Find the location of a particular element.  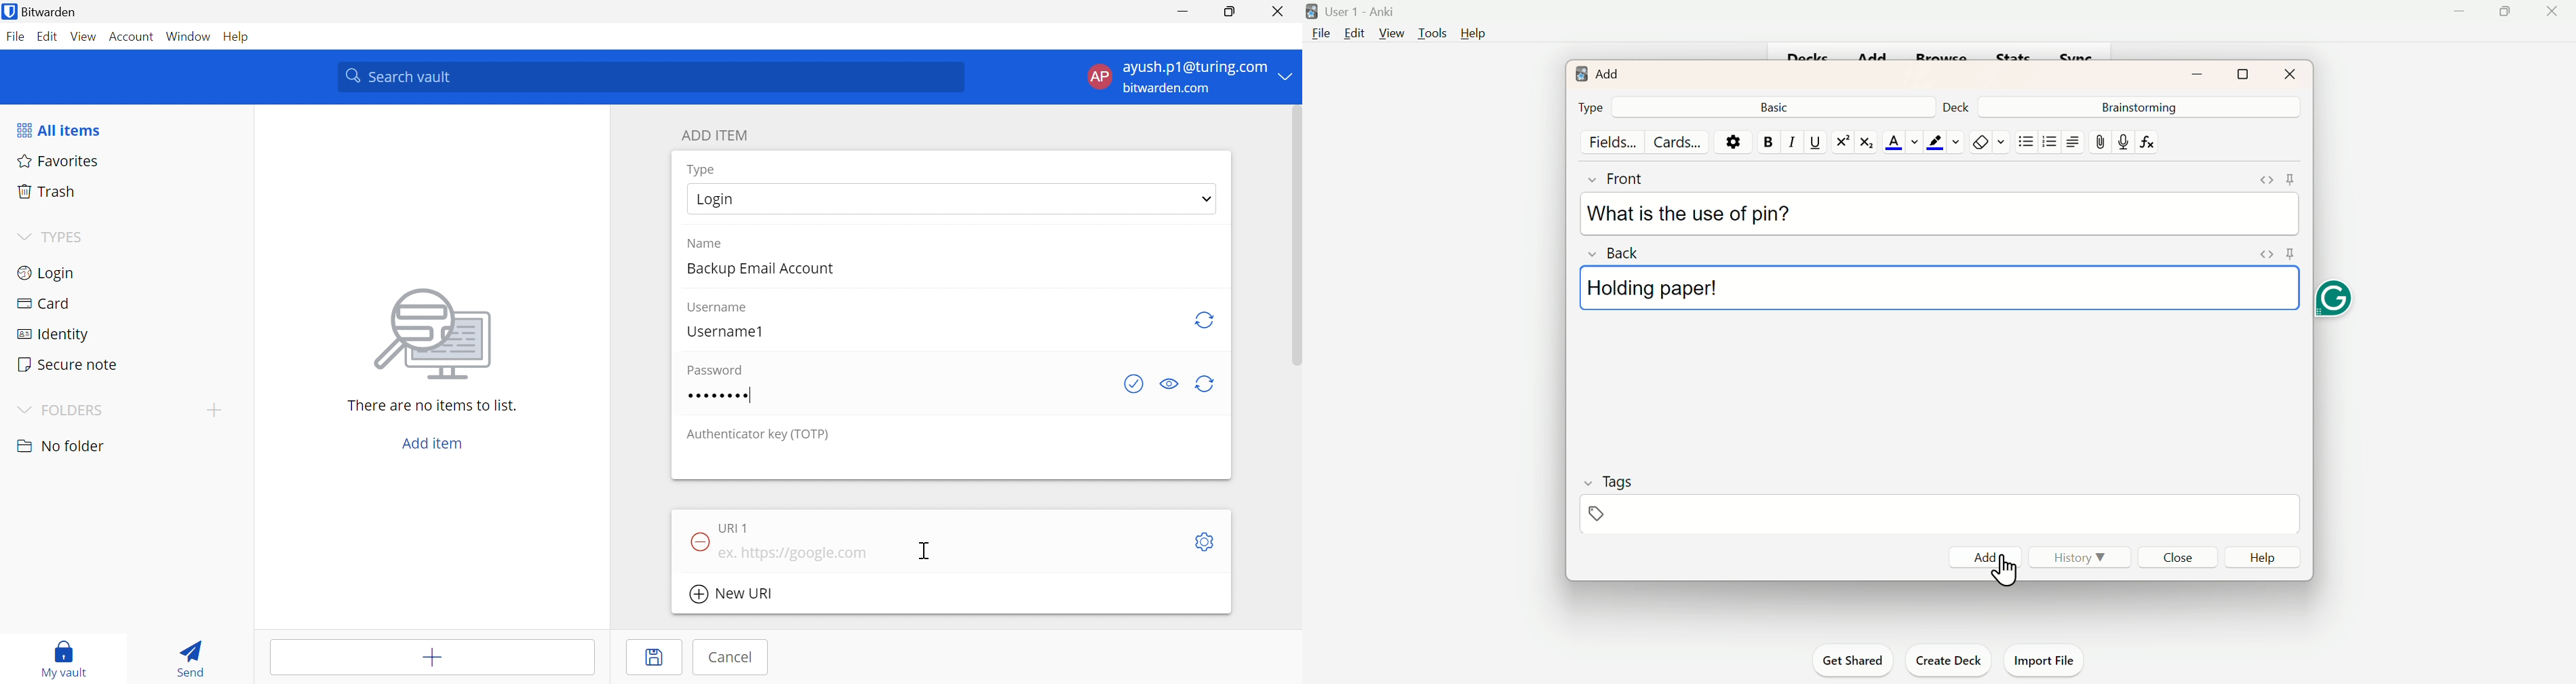

Remove Fornatting is located at coordinates (1979, 142).